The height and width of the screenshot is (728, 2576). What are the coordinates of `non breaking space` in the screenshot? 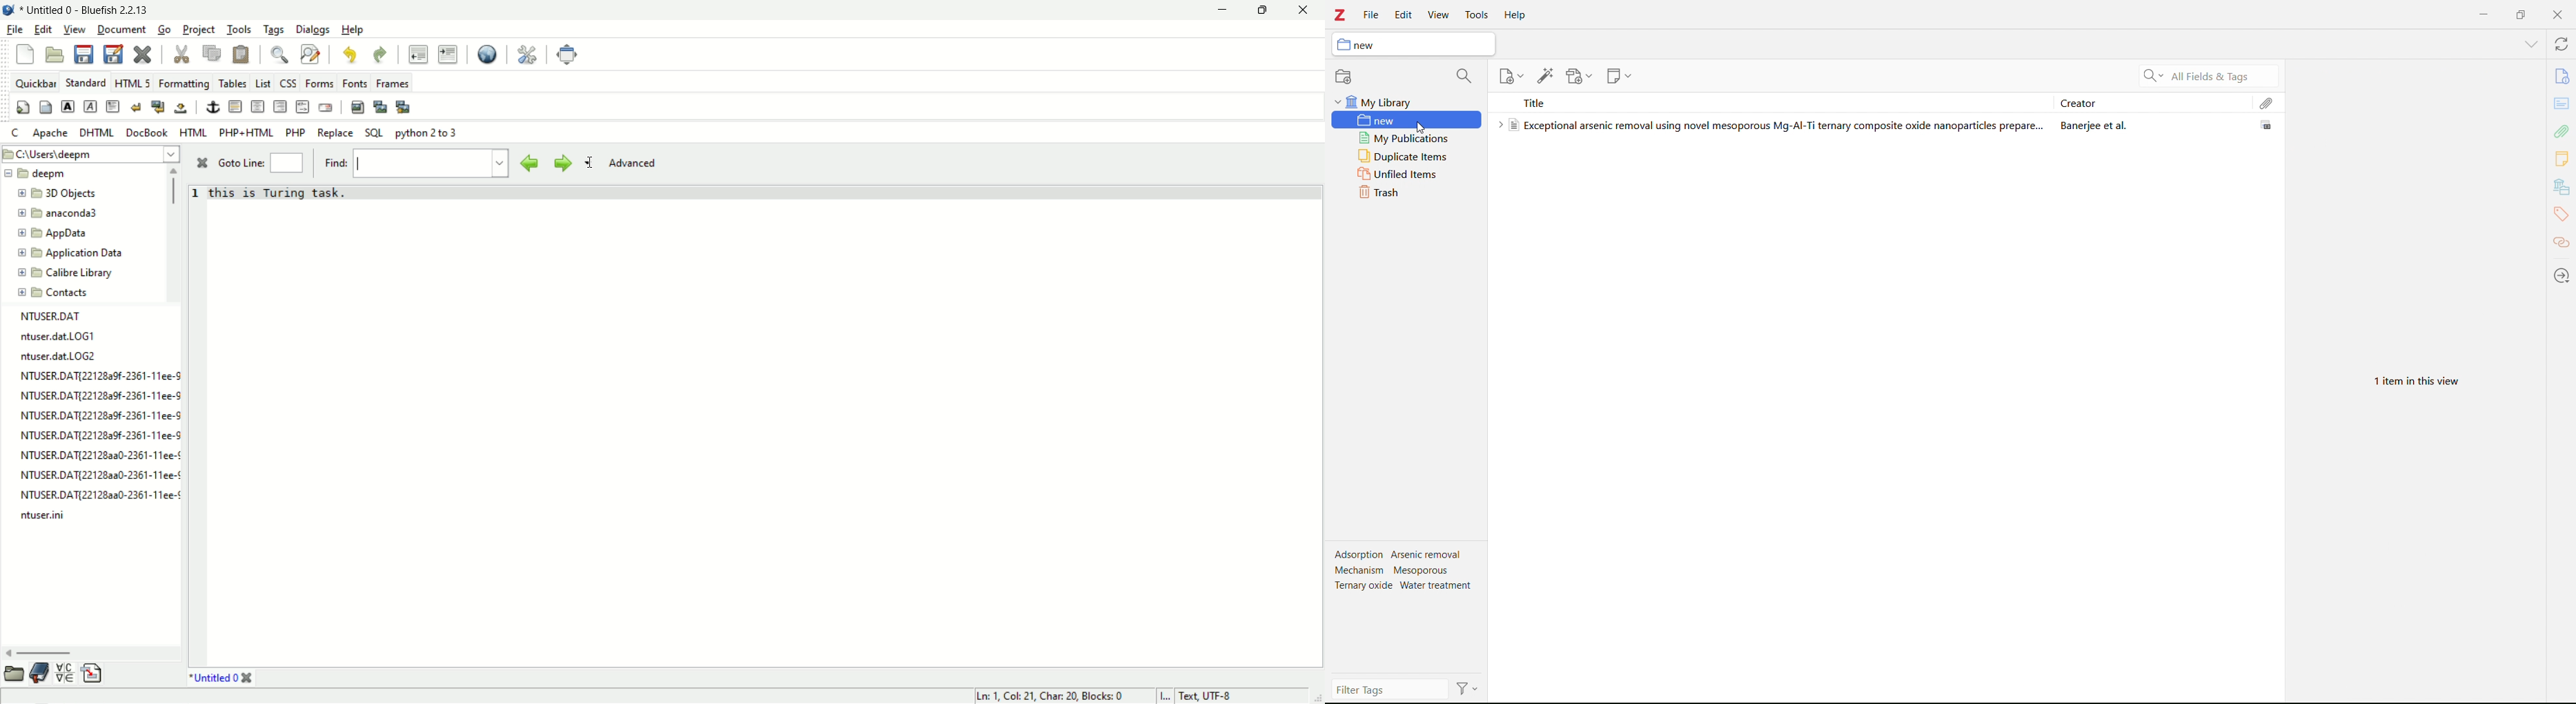 It's located at (181, 108).